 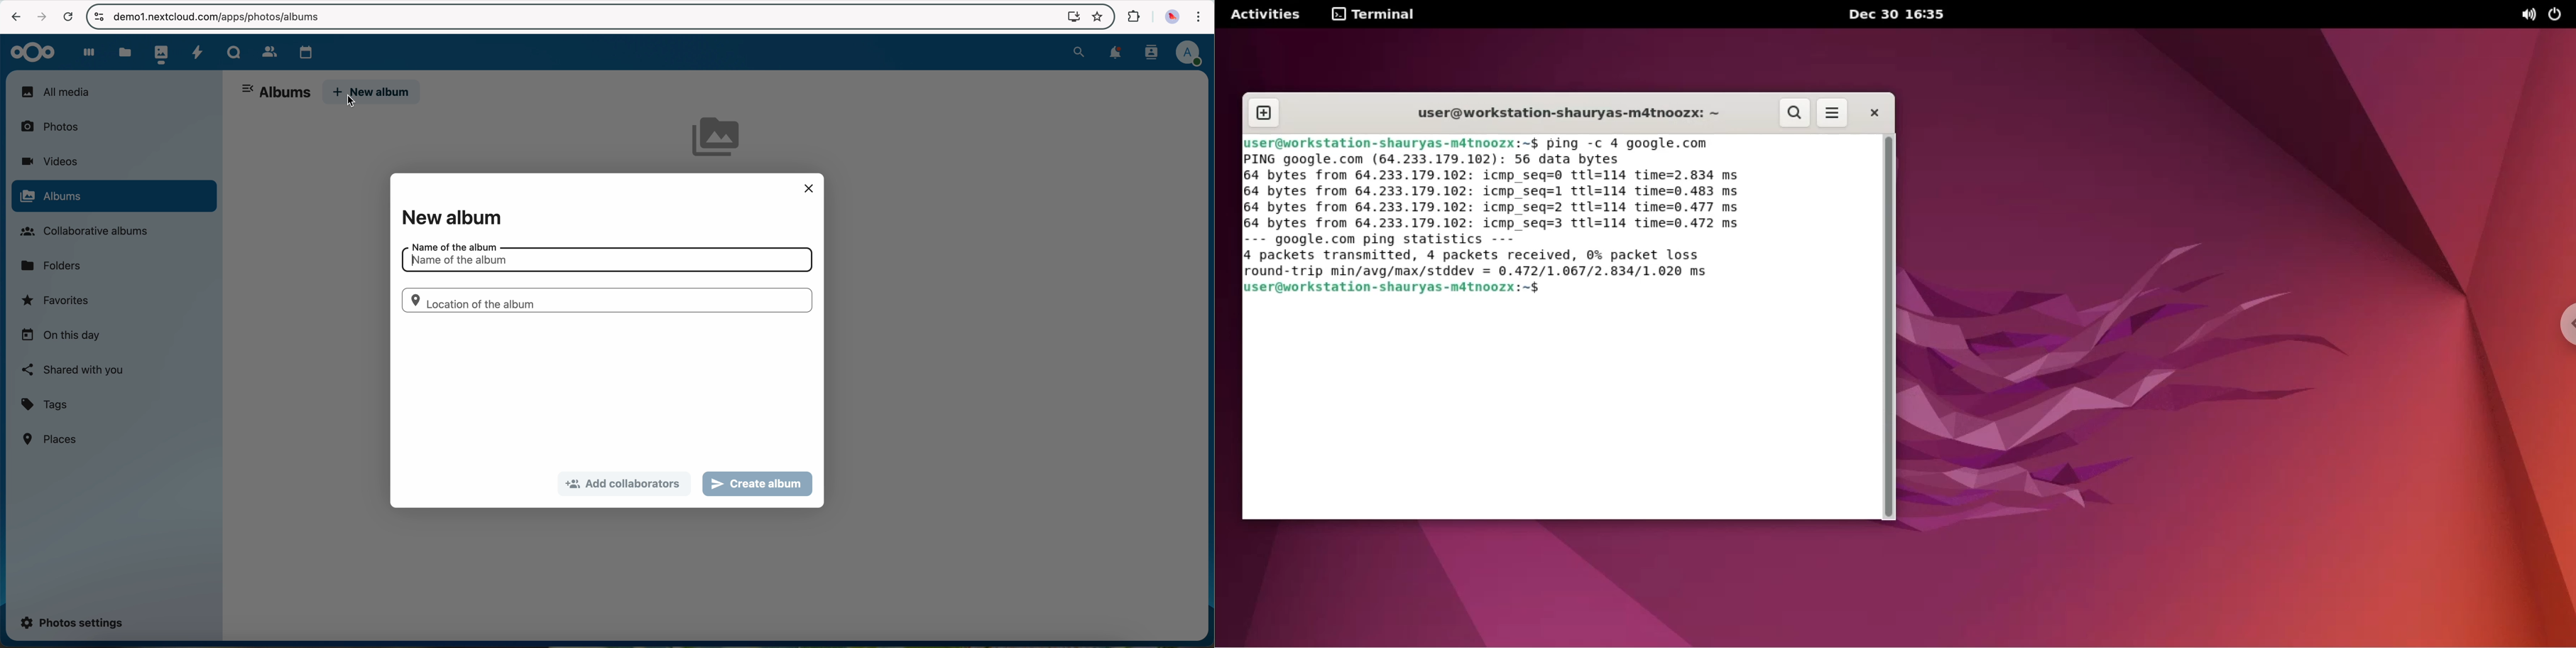 What do you see at coordinates (1096, 18) in the screenshot?
I see `favorites` at bounding box center [1096, 18].